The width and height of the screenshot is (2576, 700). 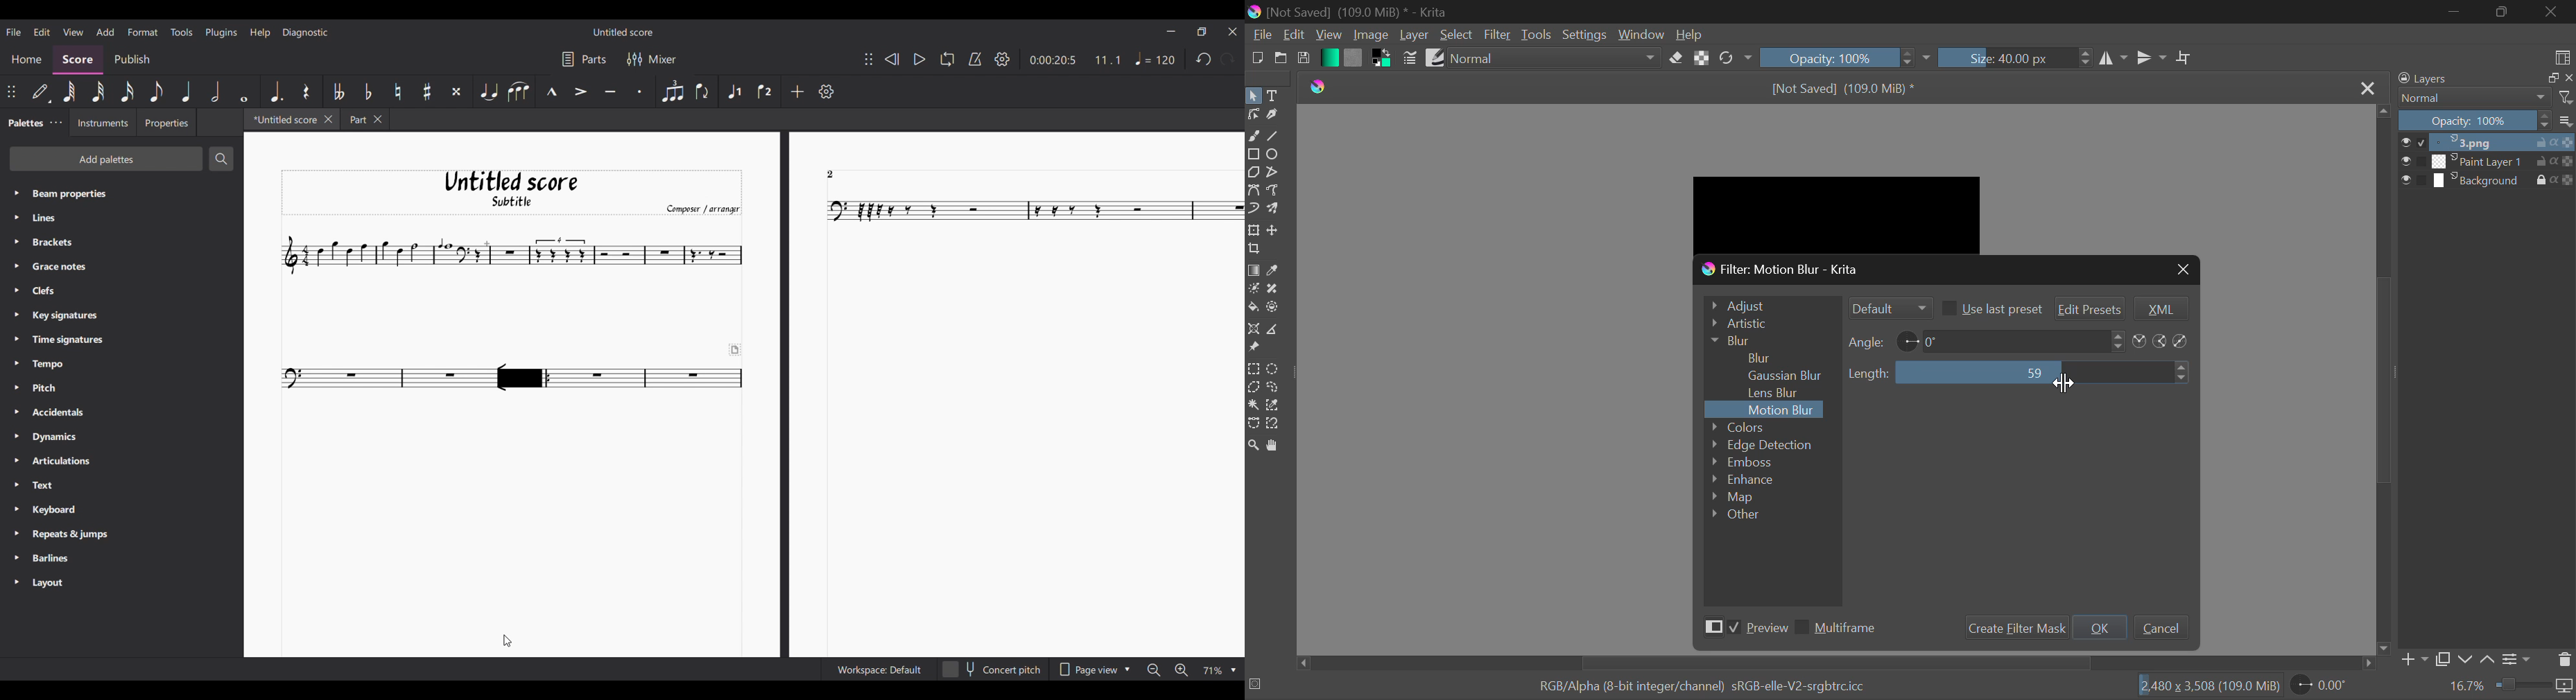 What do you see at coordinates (1415, 35) in the screenshot?
I see `Layer` at bounding box center [1415, 35].